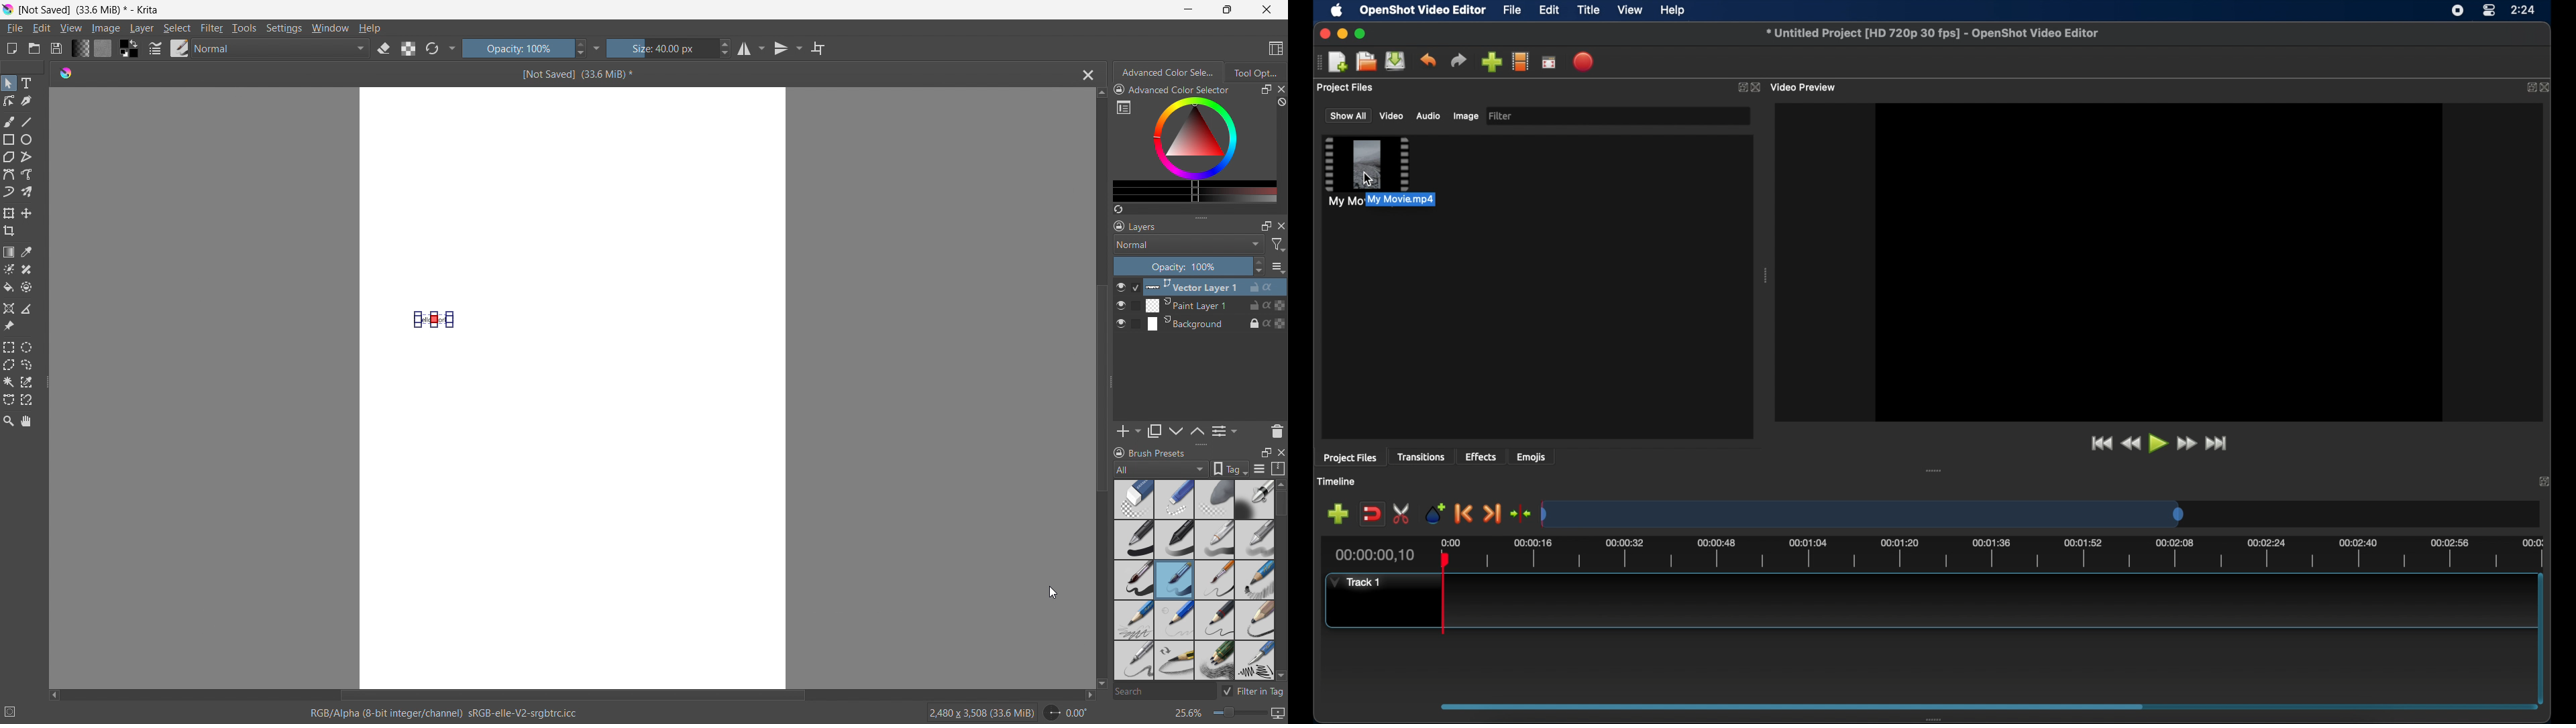 This screenshot has width=2576, height=728. What do you see at coordinates (9, 101) in the screenshot?
I see `edit shapes tool` at bounding box center [9, 101].